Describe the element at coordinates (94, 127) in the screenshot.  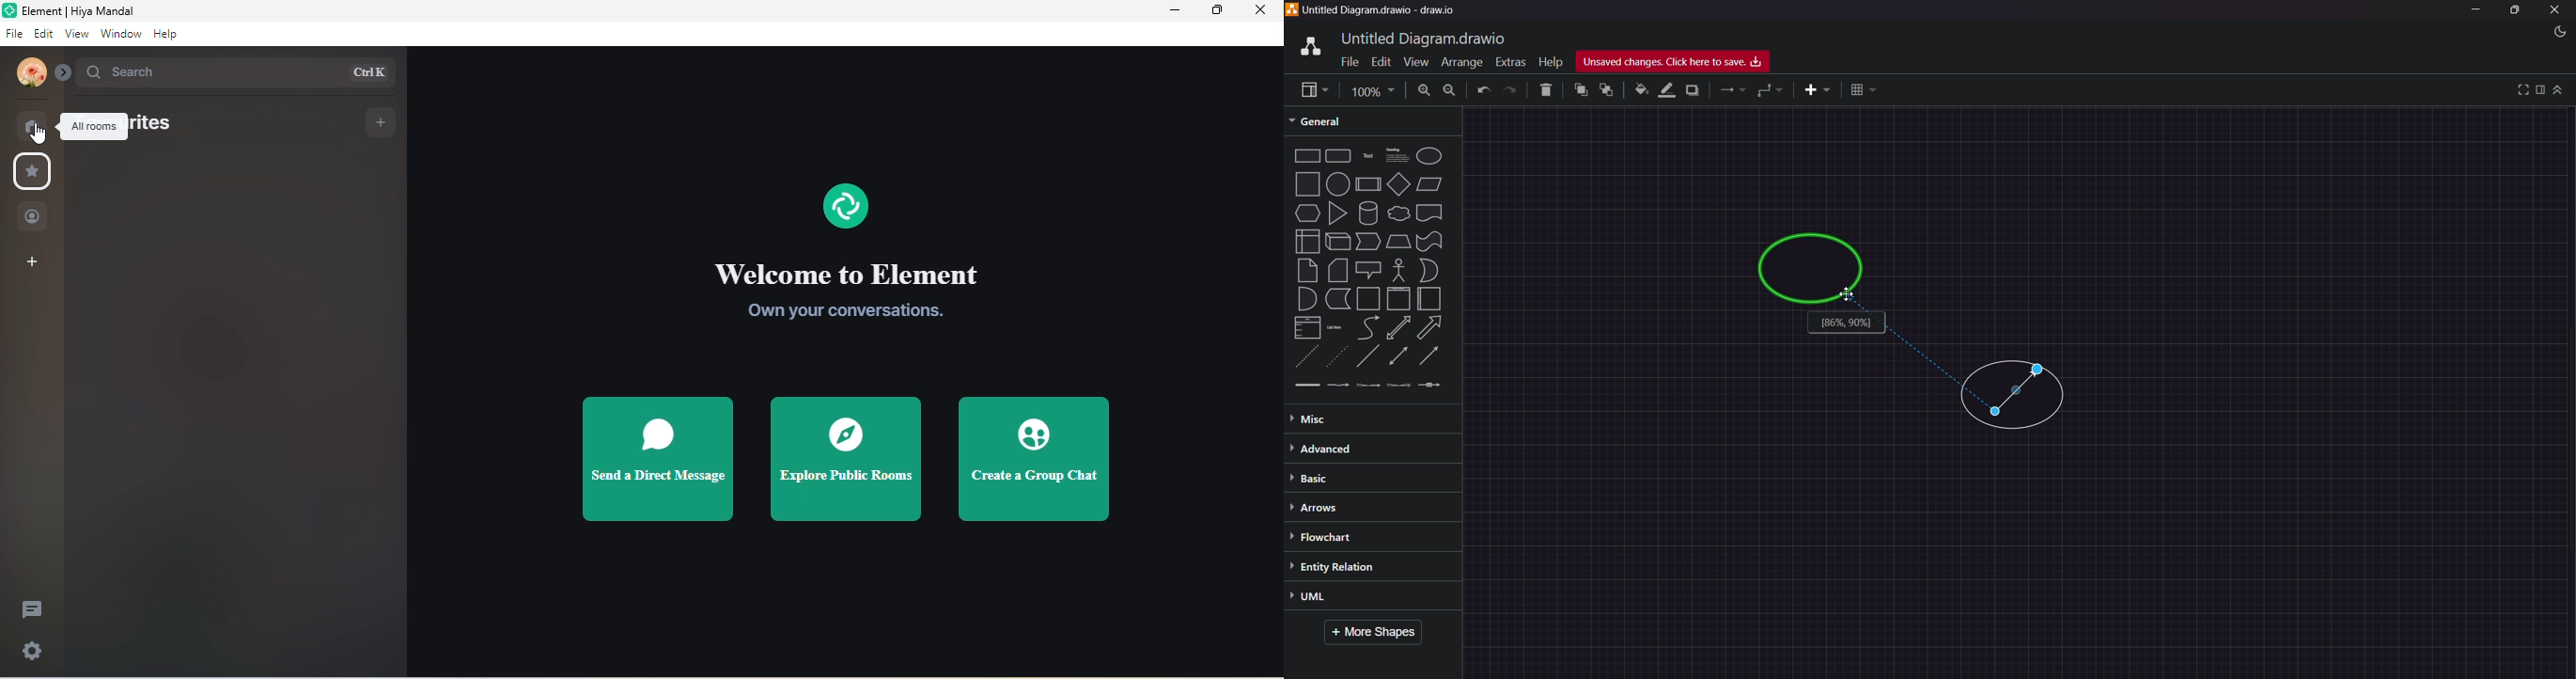
I see `All rooms` at that location.